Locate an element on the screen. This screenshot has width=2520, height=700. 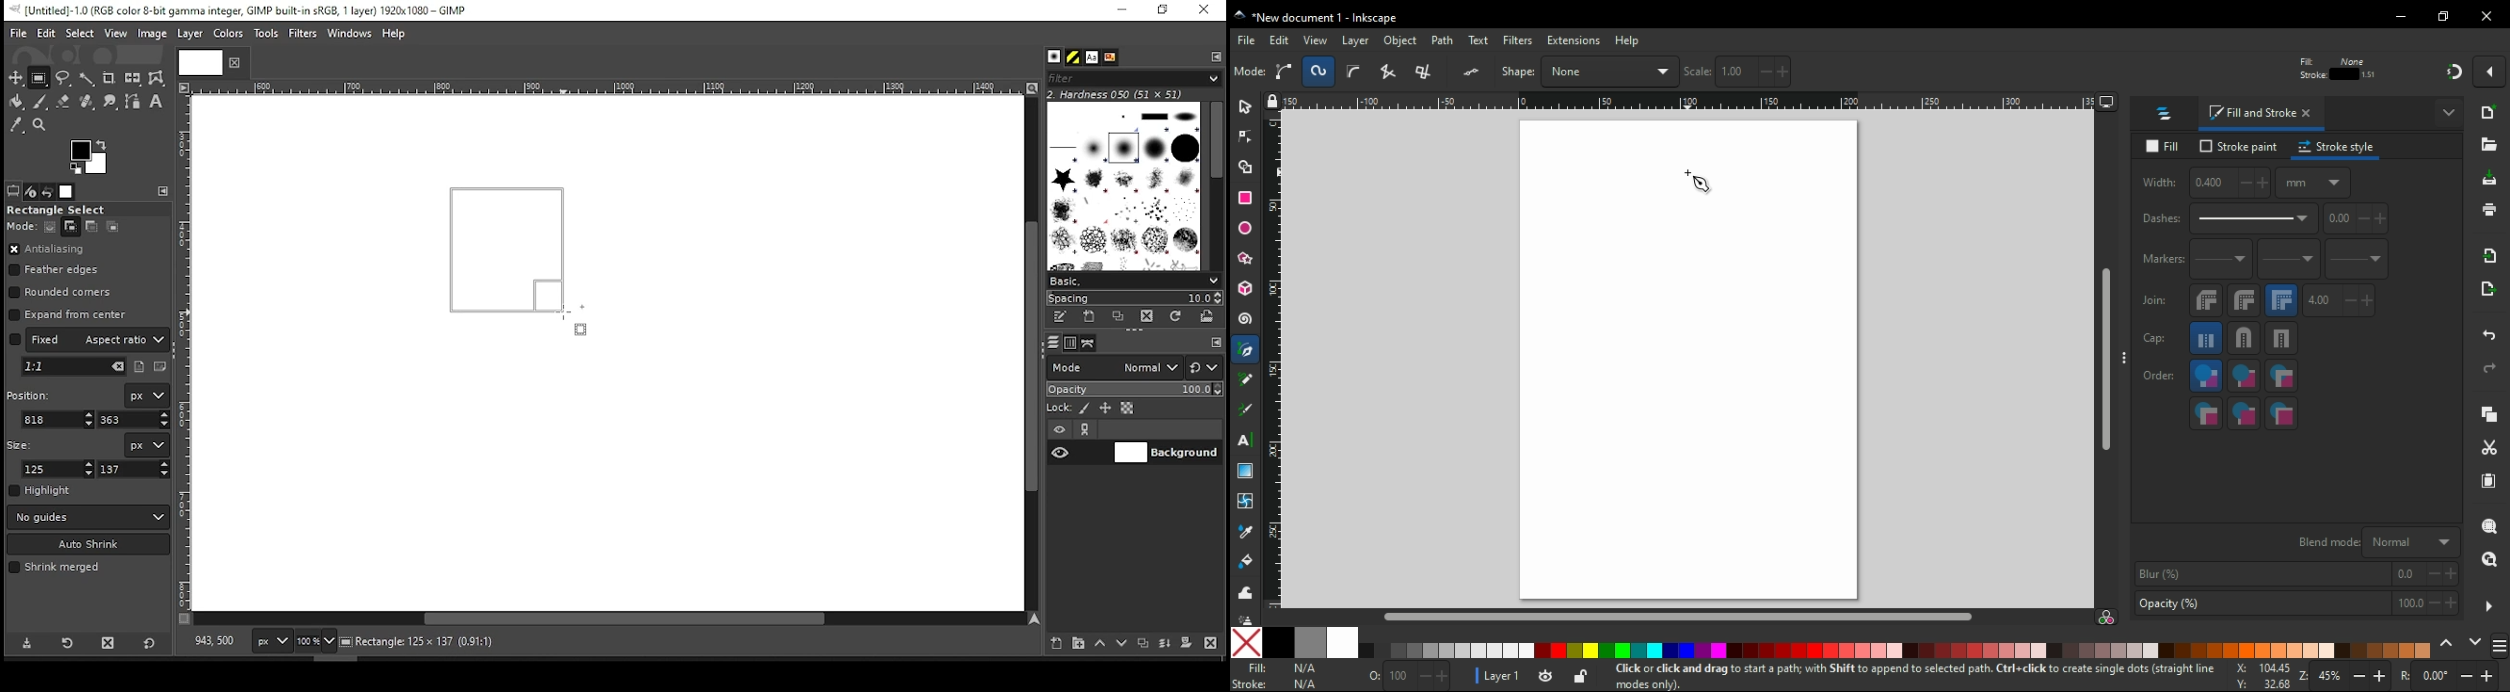
rasie to top is located at coordinates (1558, 71).